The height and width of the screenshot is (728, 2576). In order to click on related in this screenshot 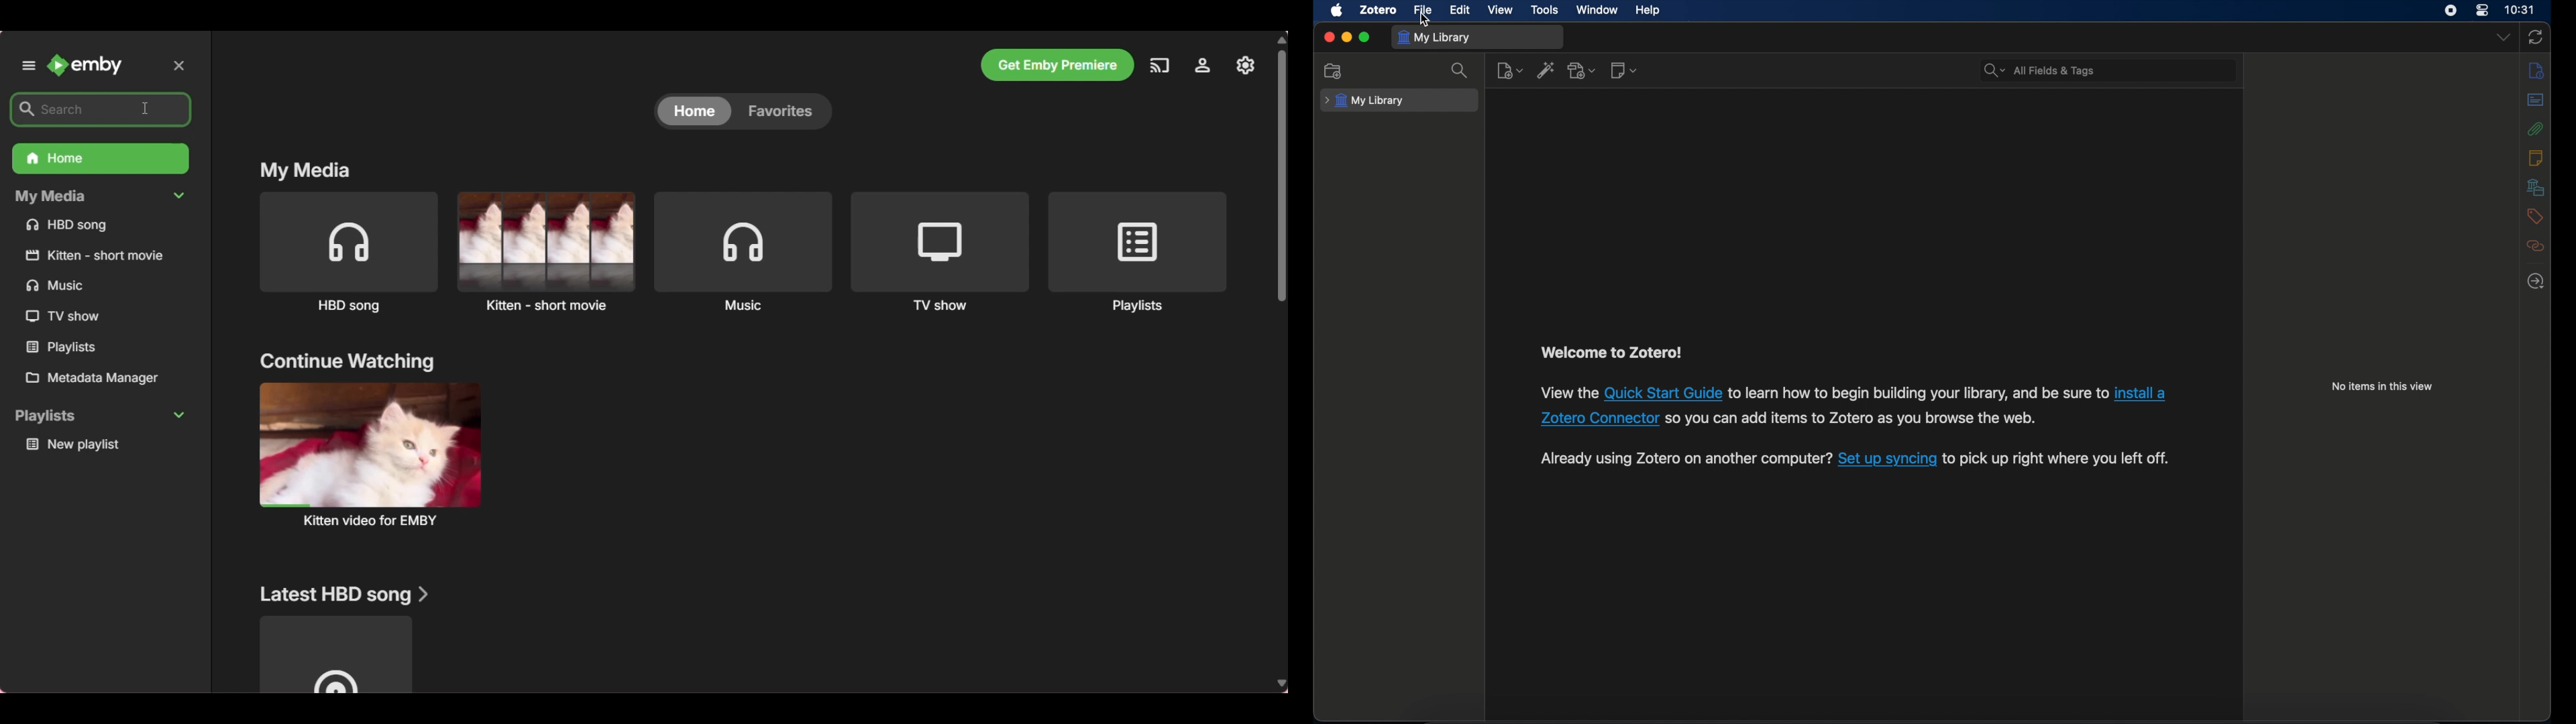, I will do `click(2536, 246)`.